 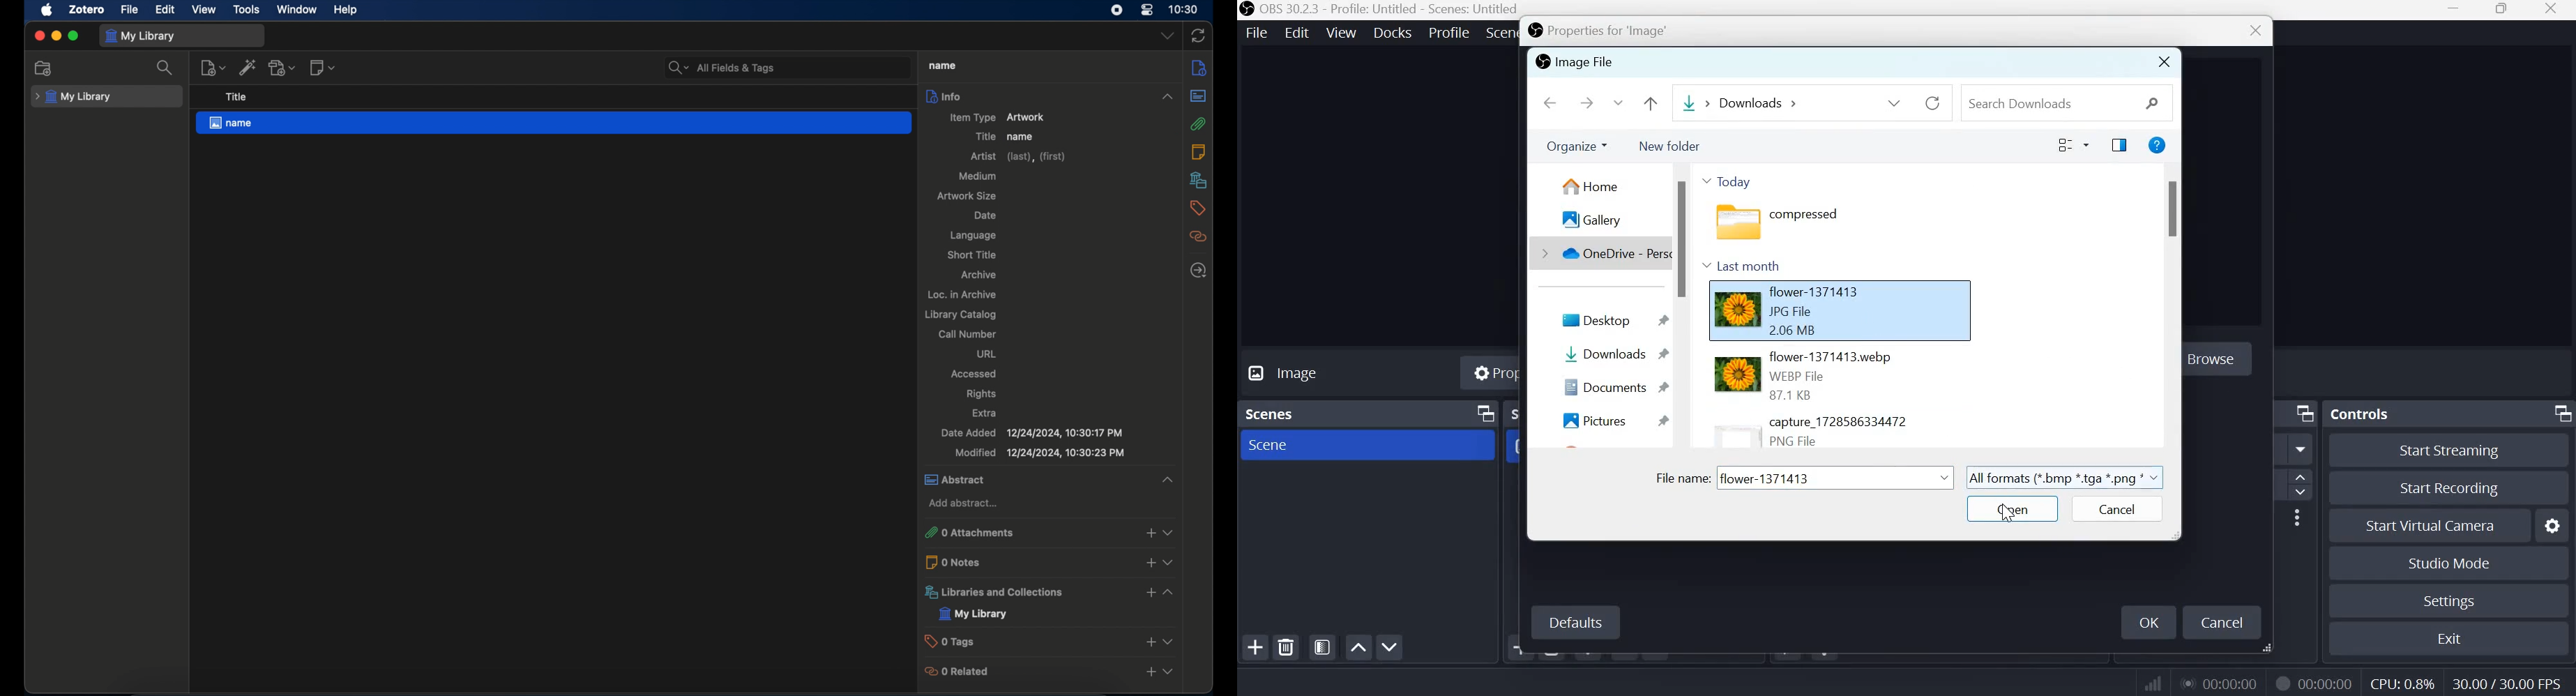 I want to click on call number, so click(x=967, y=334).